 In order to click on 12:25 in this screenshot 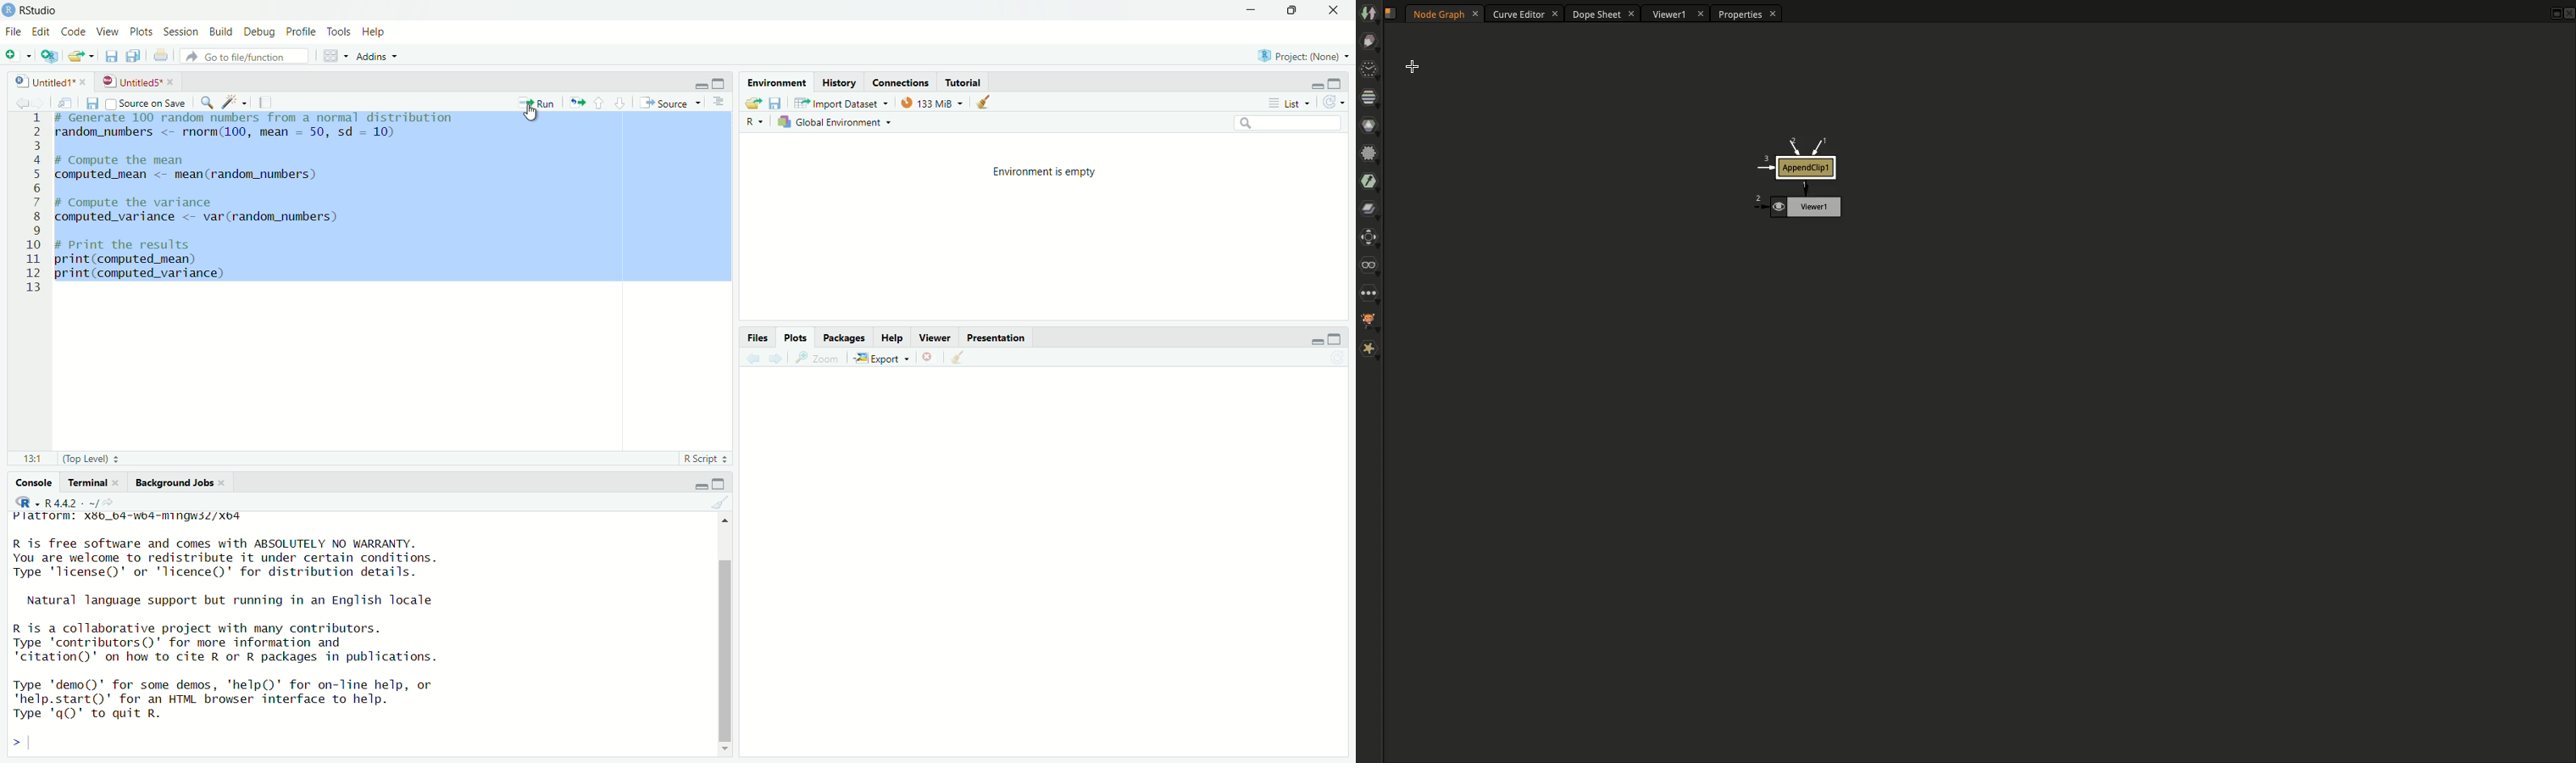, I will do `click(28, 459)`.